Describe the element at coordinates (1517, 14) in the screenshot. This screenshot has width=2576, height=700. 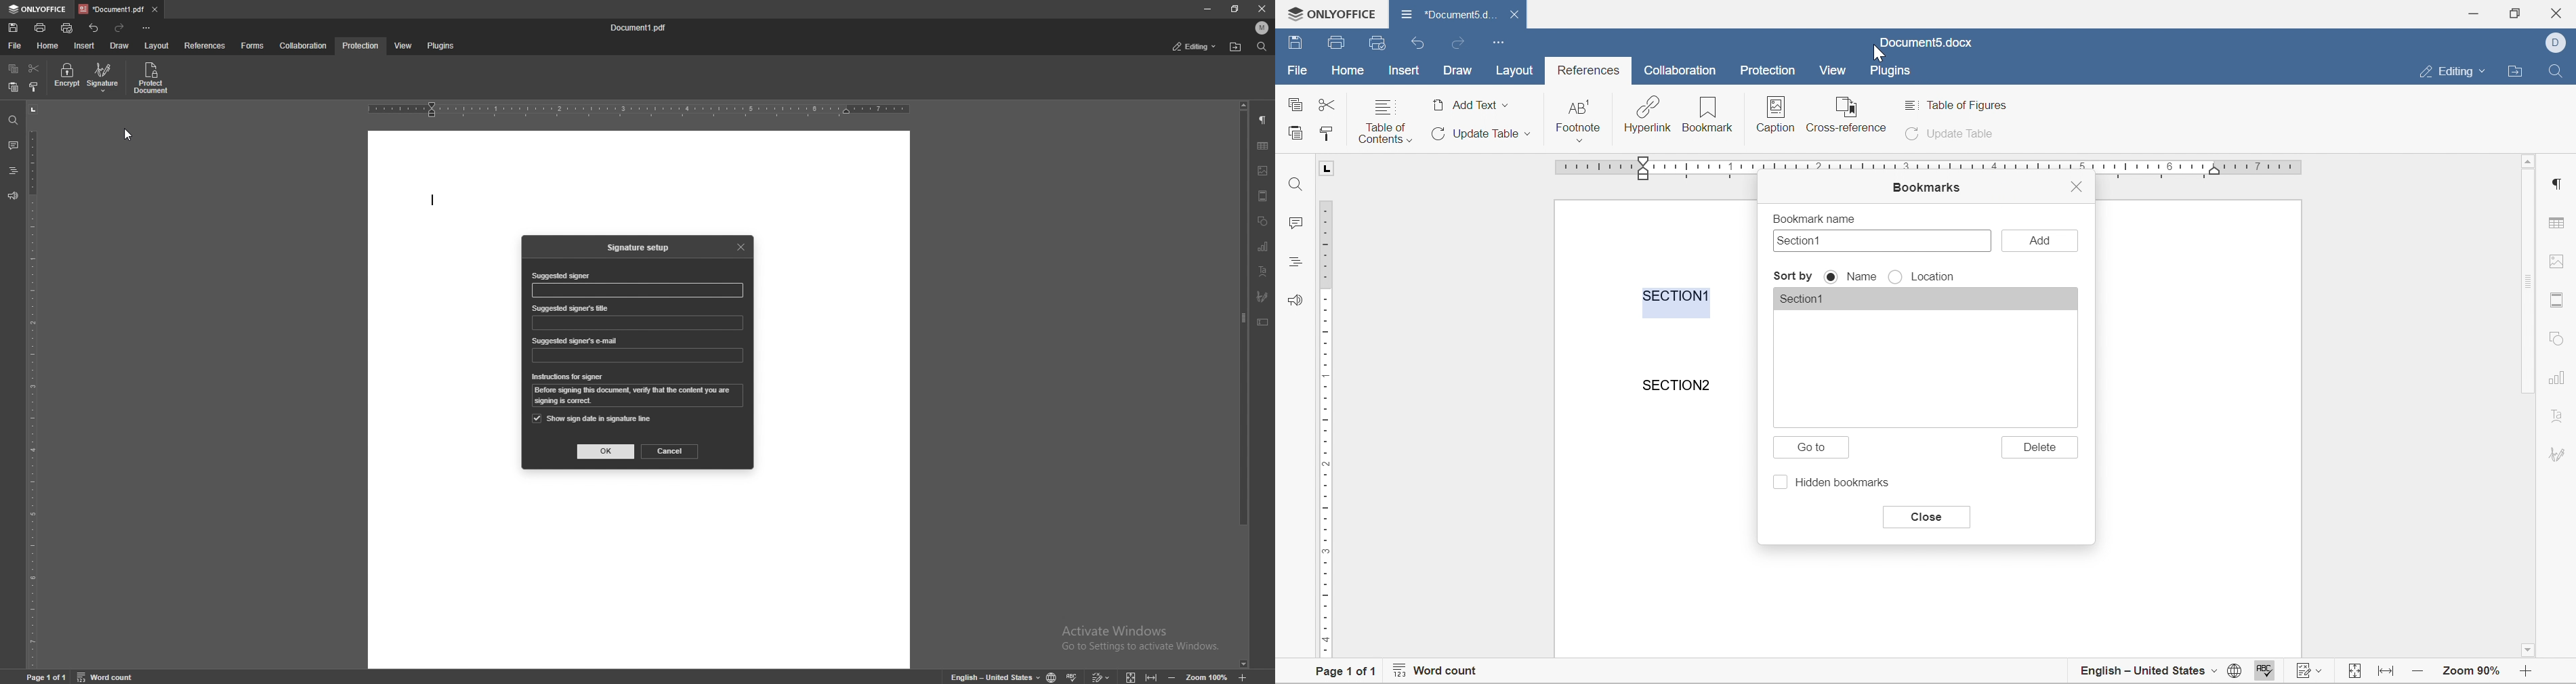
I see `close` at that location.